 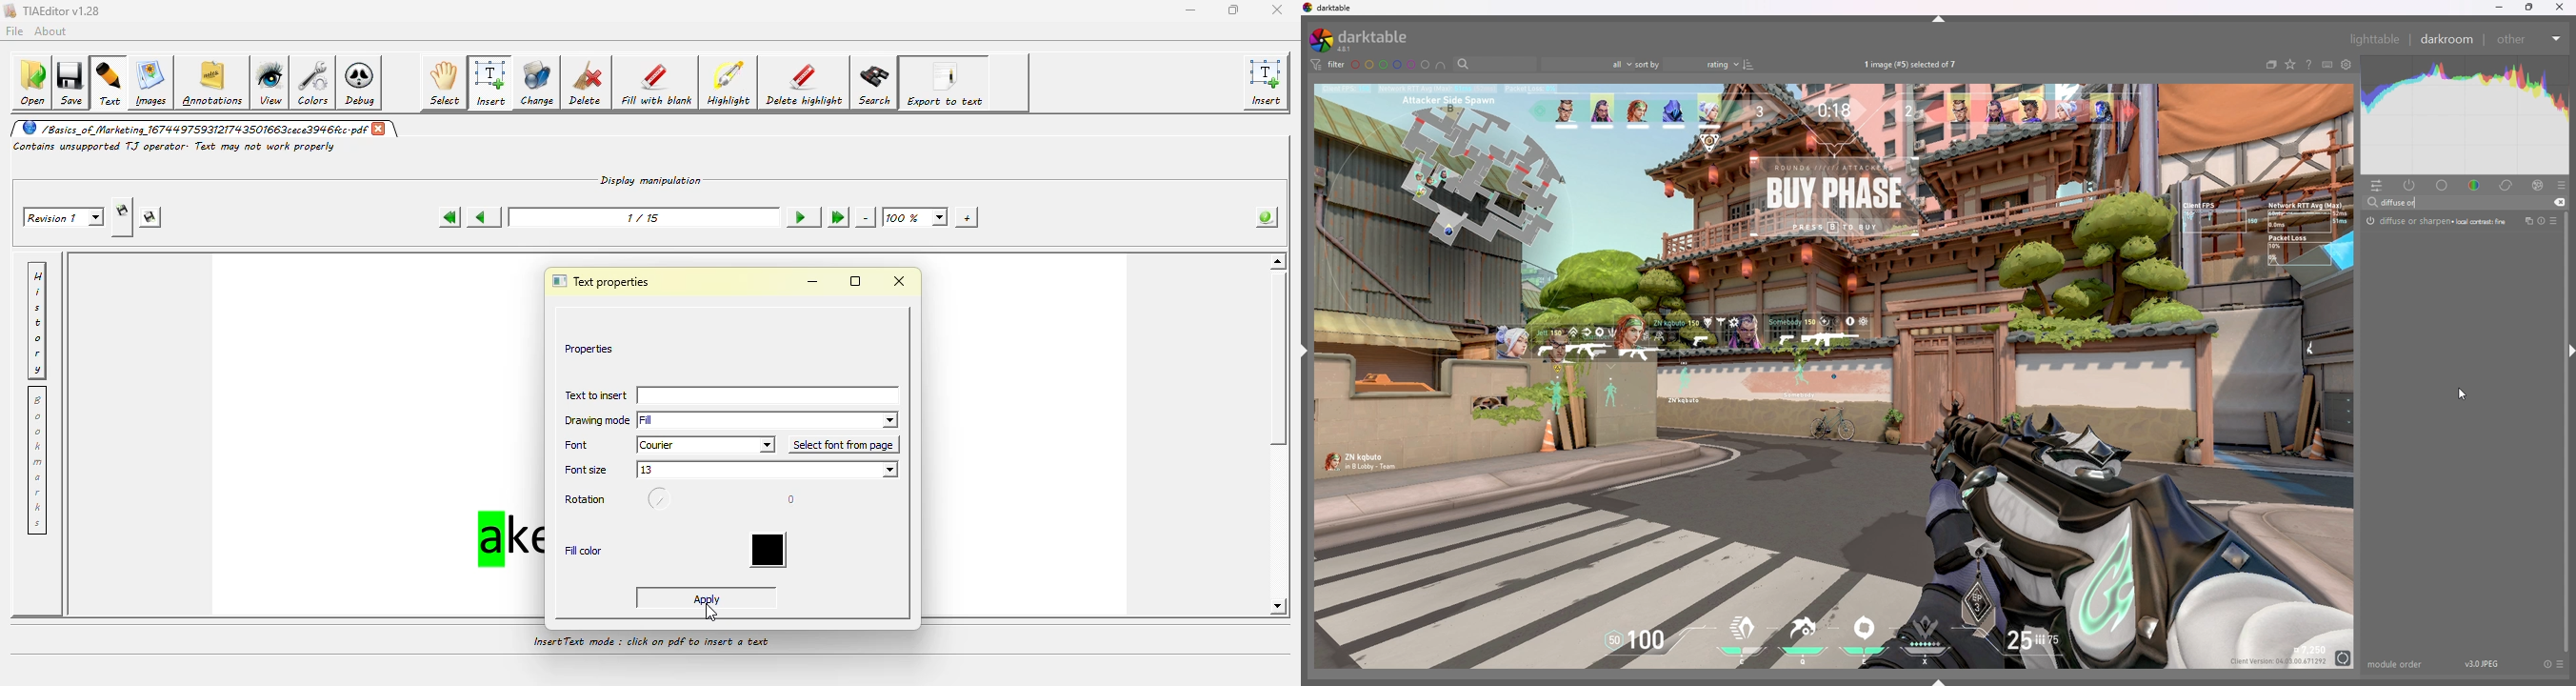 I want to click on annotations, so click(x=214, y=82).